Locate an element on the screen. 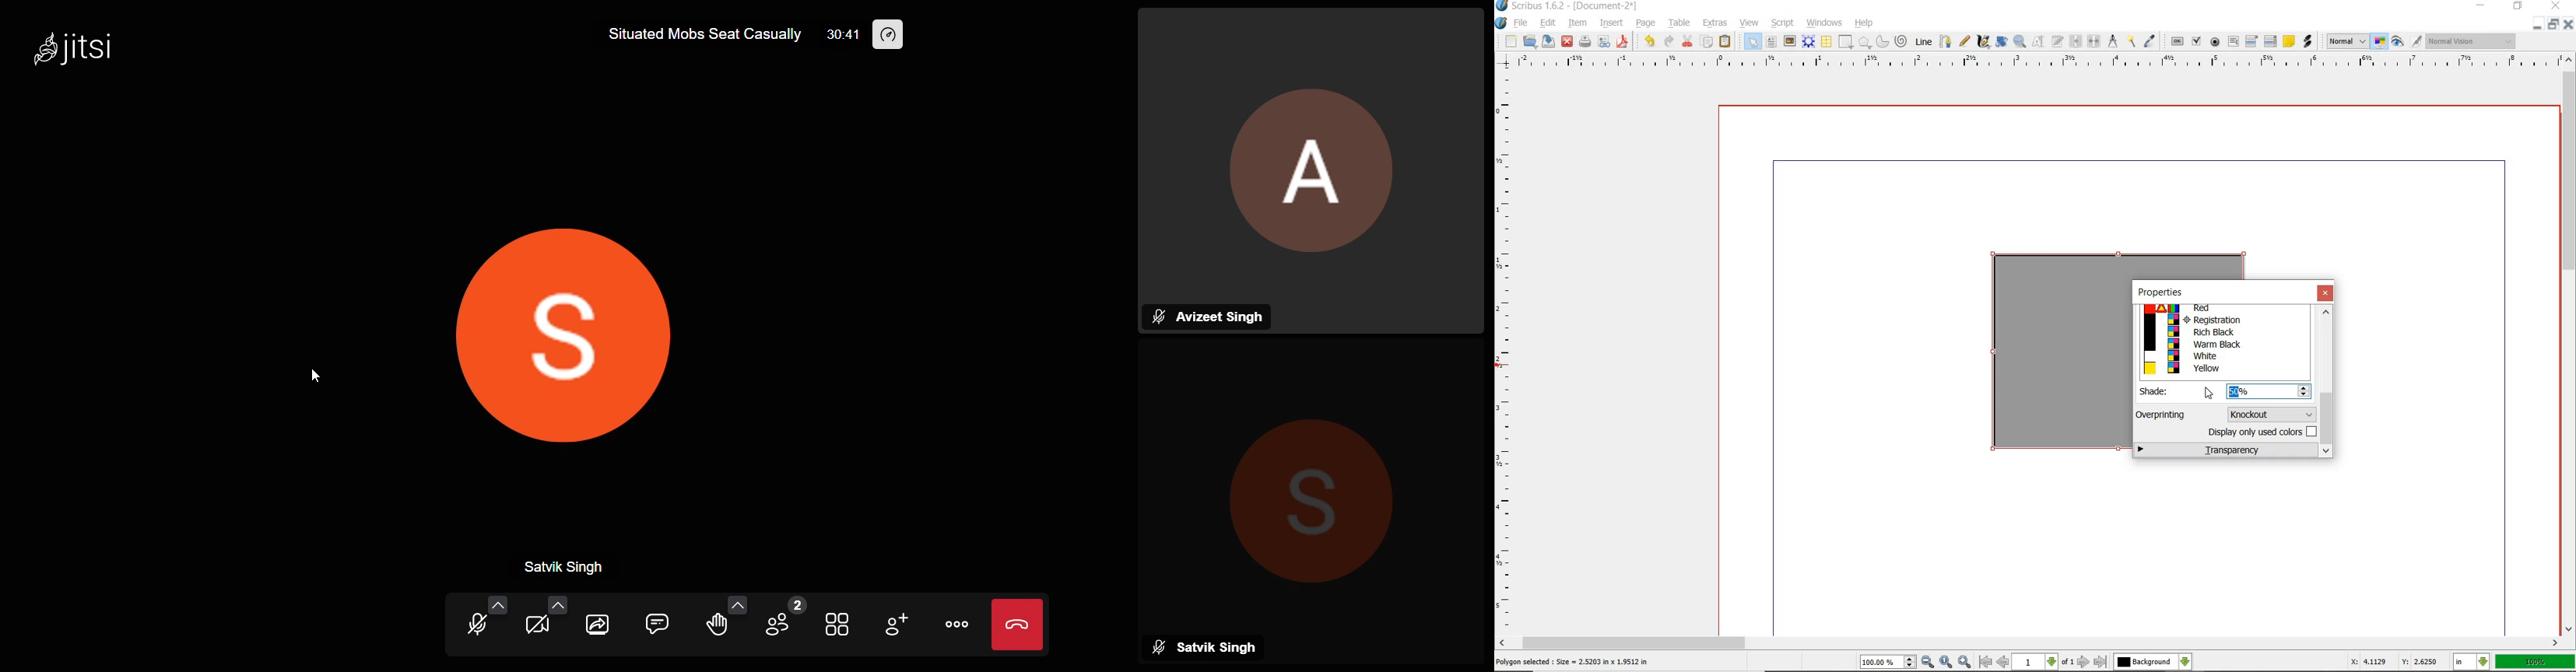 The height and width of the screenshot is (672, 2576). close is located at coordinates (1566, 42).